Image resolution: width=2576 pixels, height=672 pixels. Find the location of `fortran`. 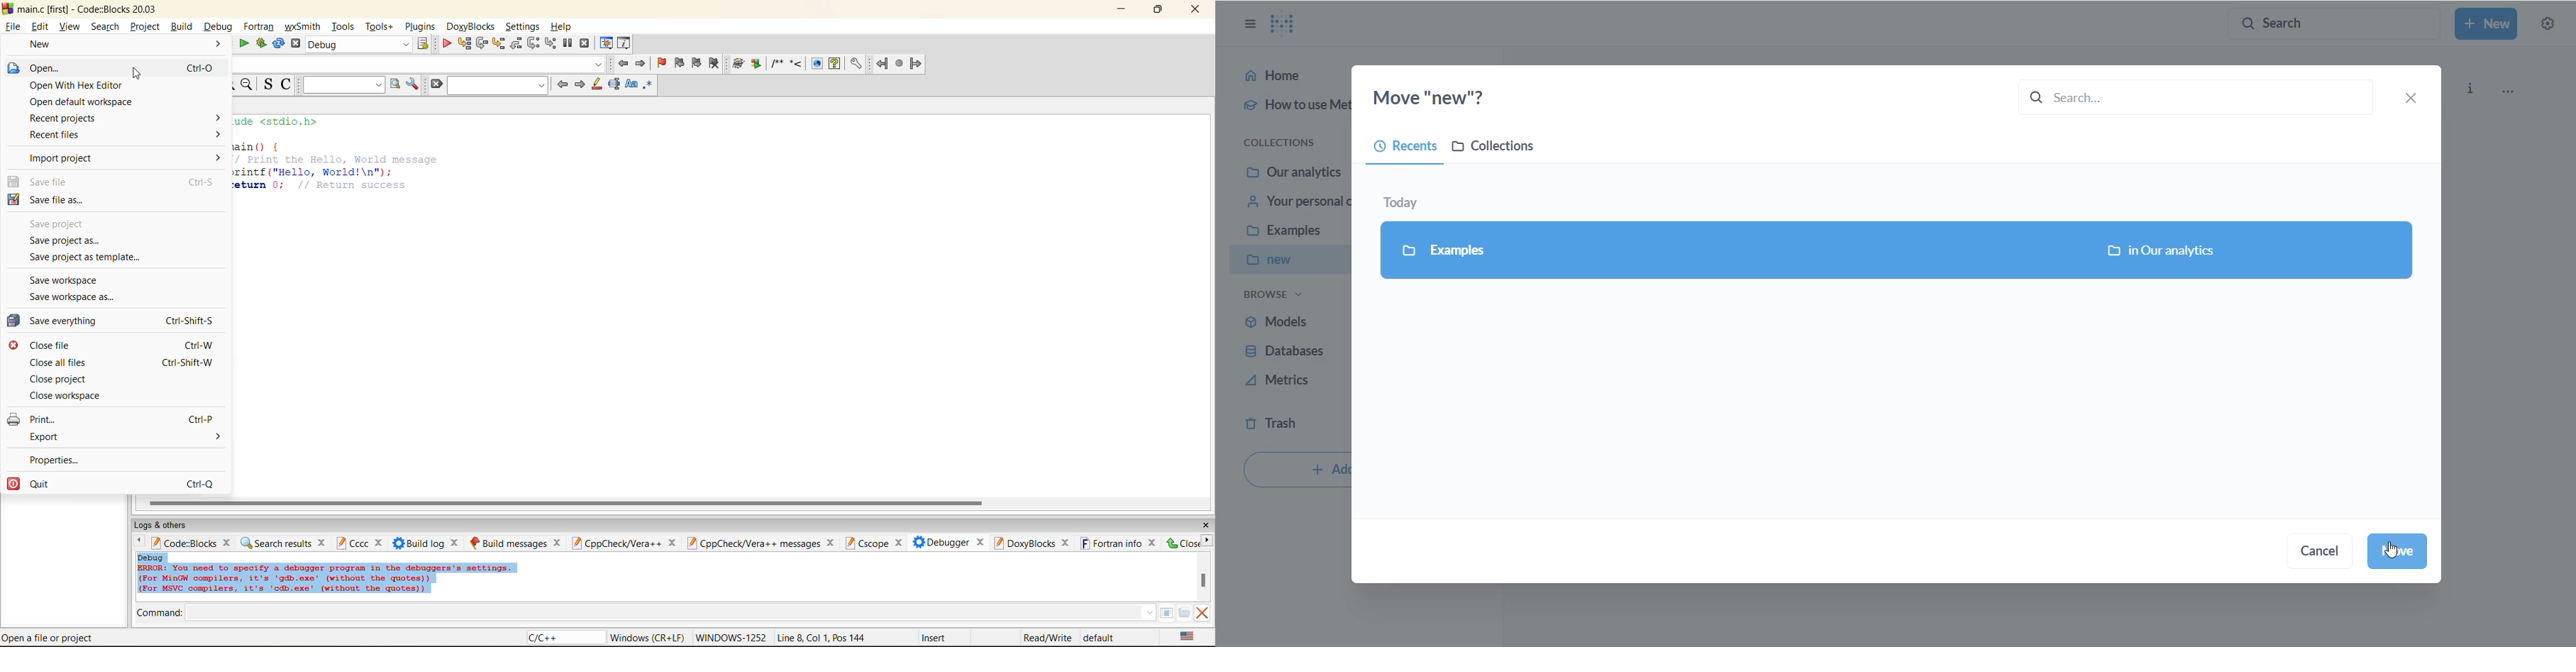

fortran is located at coordinates (259, 27).